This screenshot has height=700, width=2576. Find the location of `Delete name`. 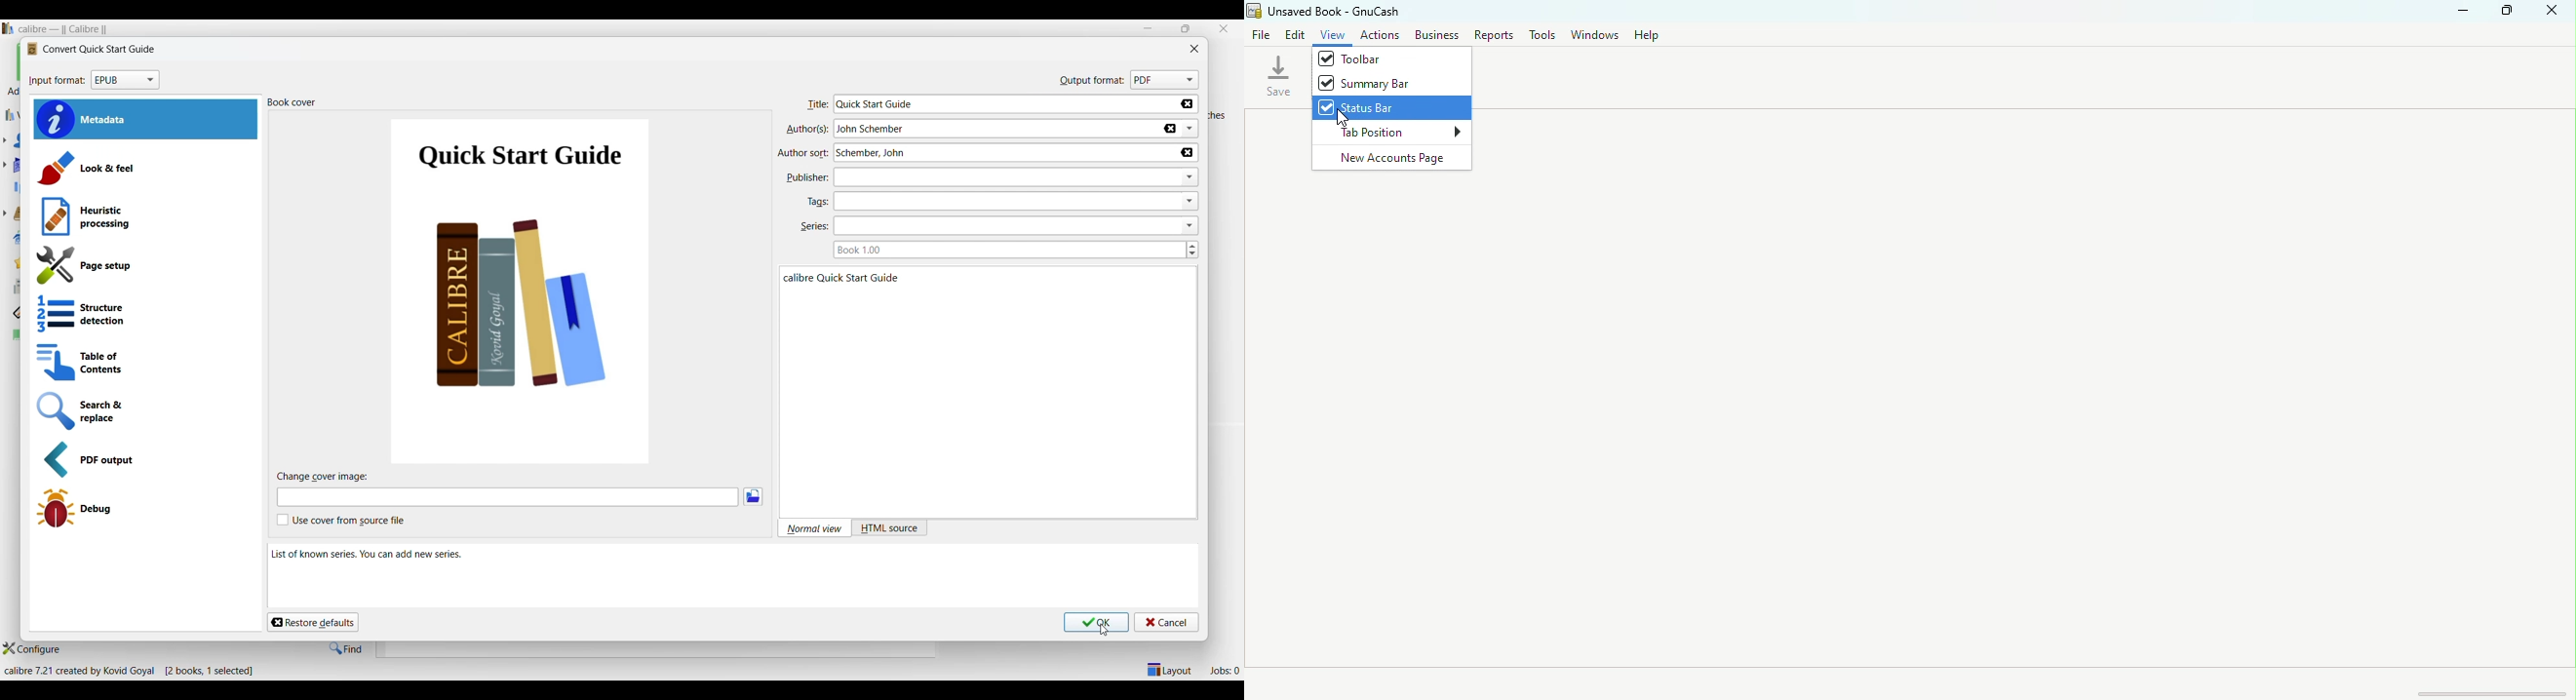

Delete name is located at coordinates (1188, 153).